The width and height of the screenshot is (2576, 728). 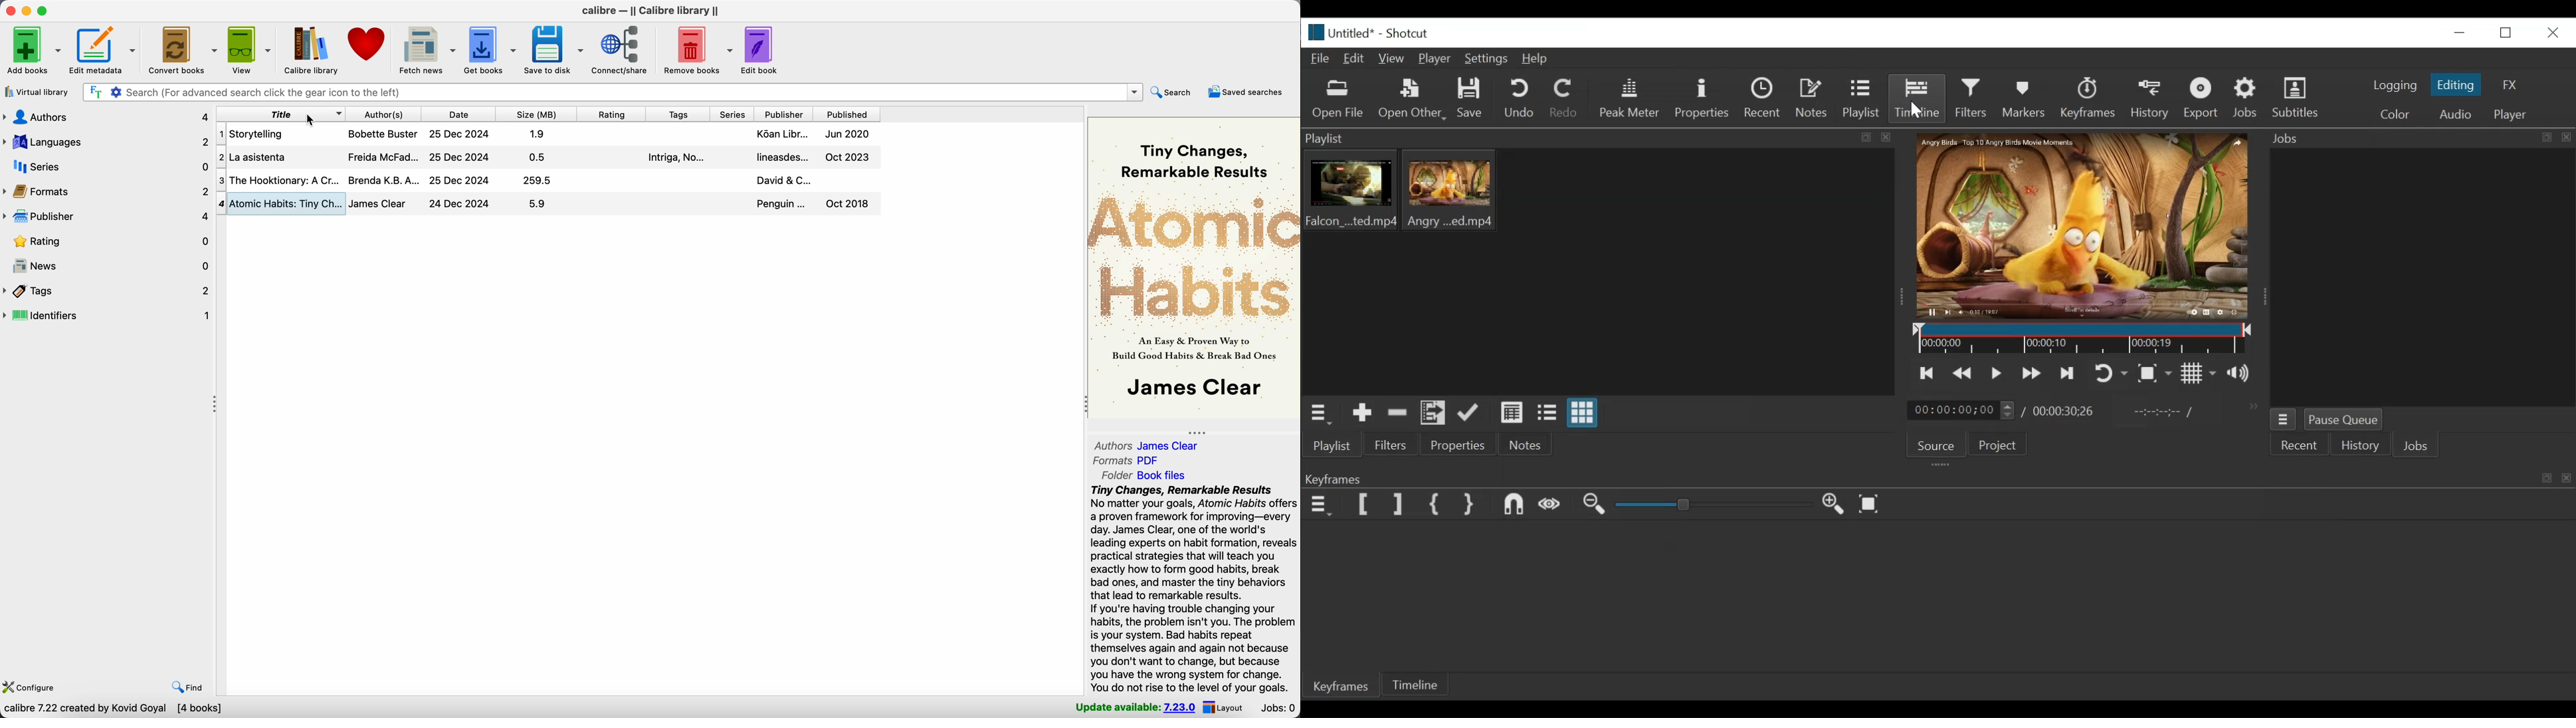 I want to click on Timeline, so click(x=2084, y=339).